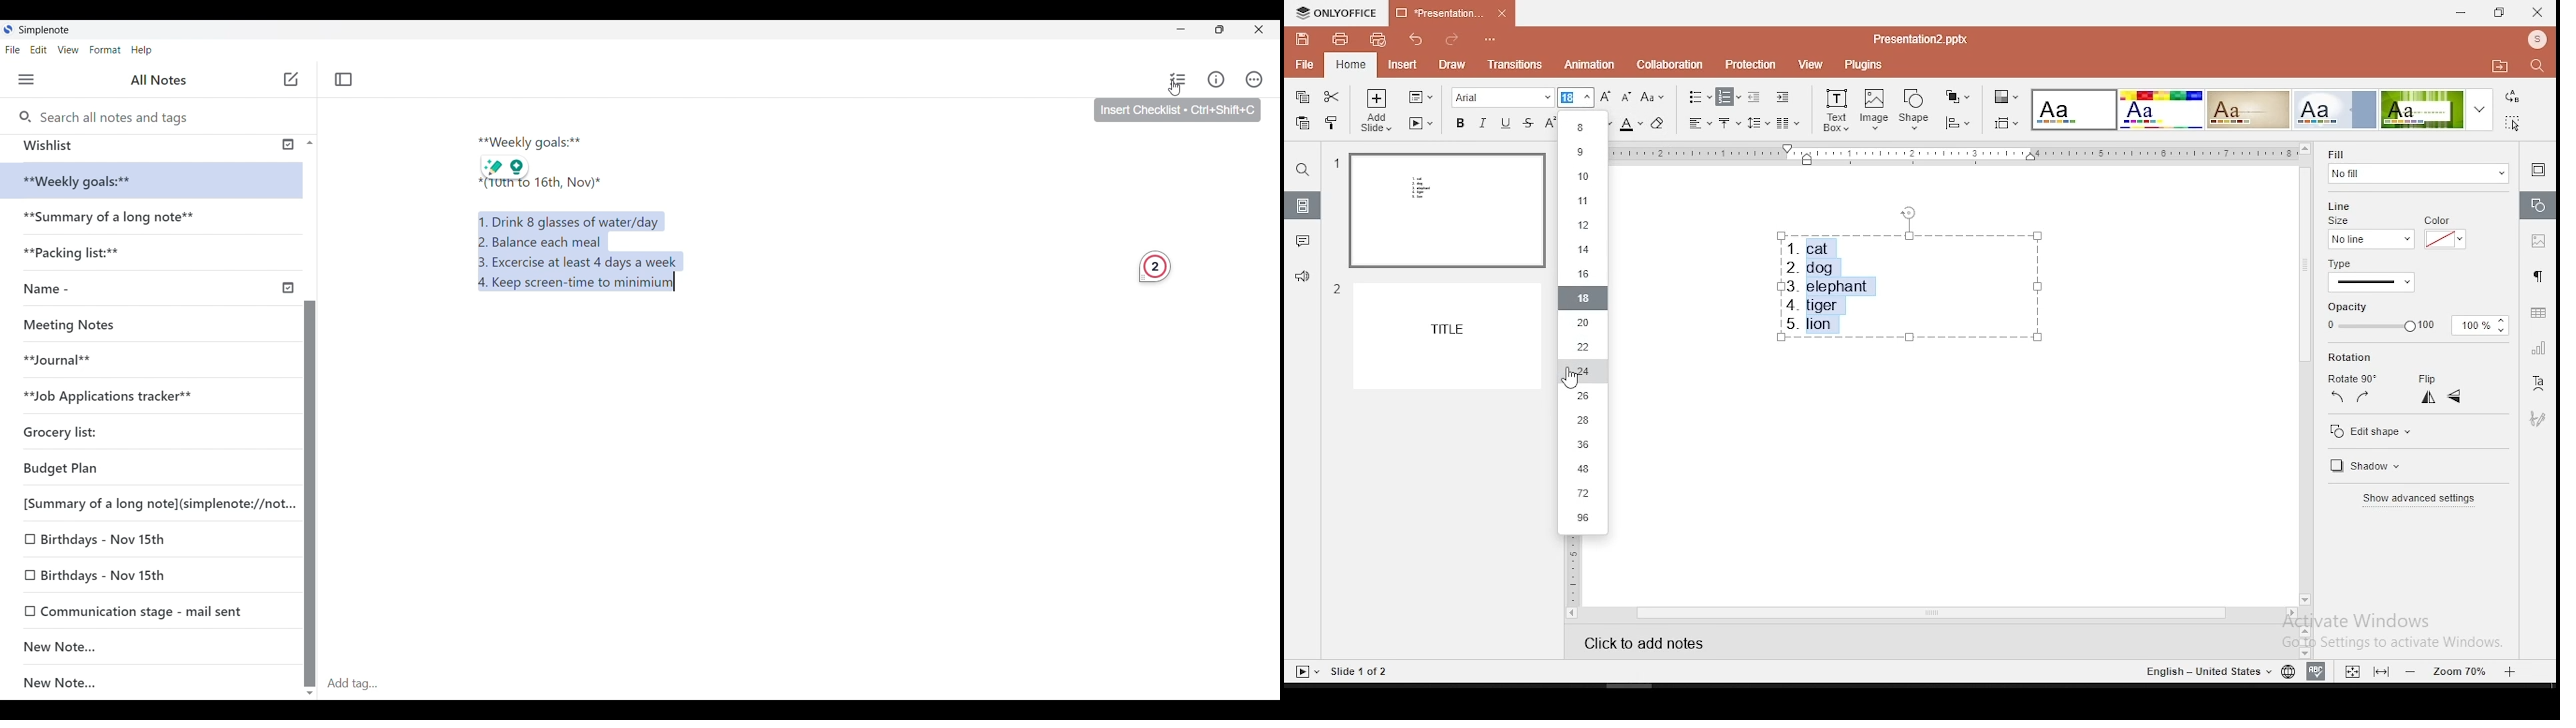 The height and width of the screenshot is (728, 2576). Describe the element at coordinates (2535, 65) in the screenshot. I see `find` at that location.